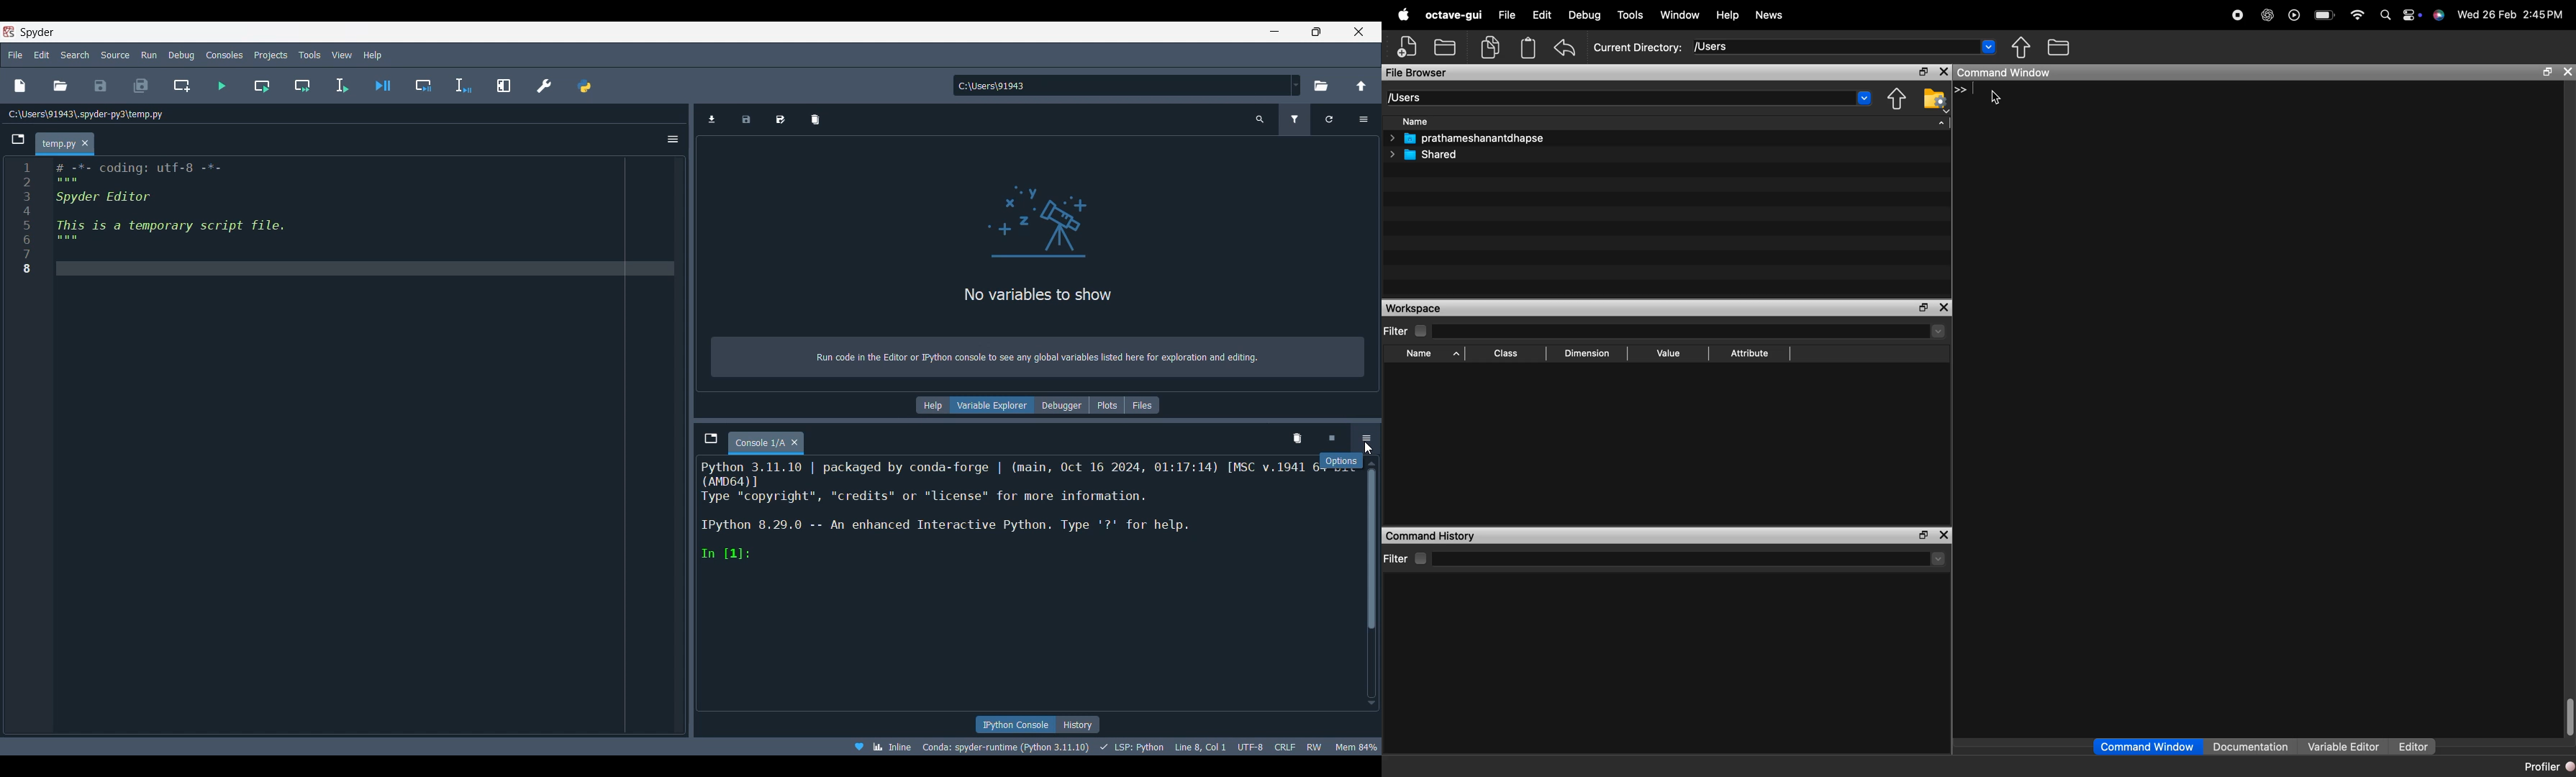 This screenshot has height=784, width=2576. What do you see at coordinates (1015, 724) in the screenshot?
I see `IPython console` at bounding box center [1015, 724].